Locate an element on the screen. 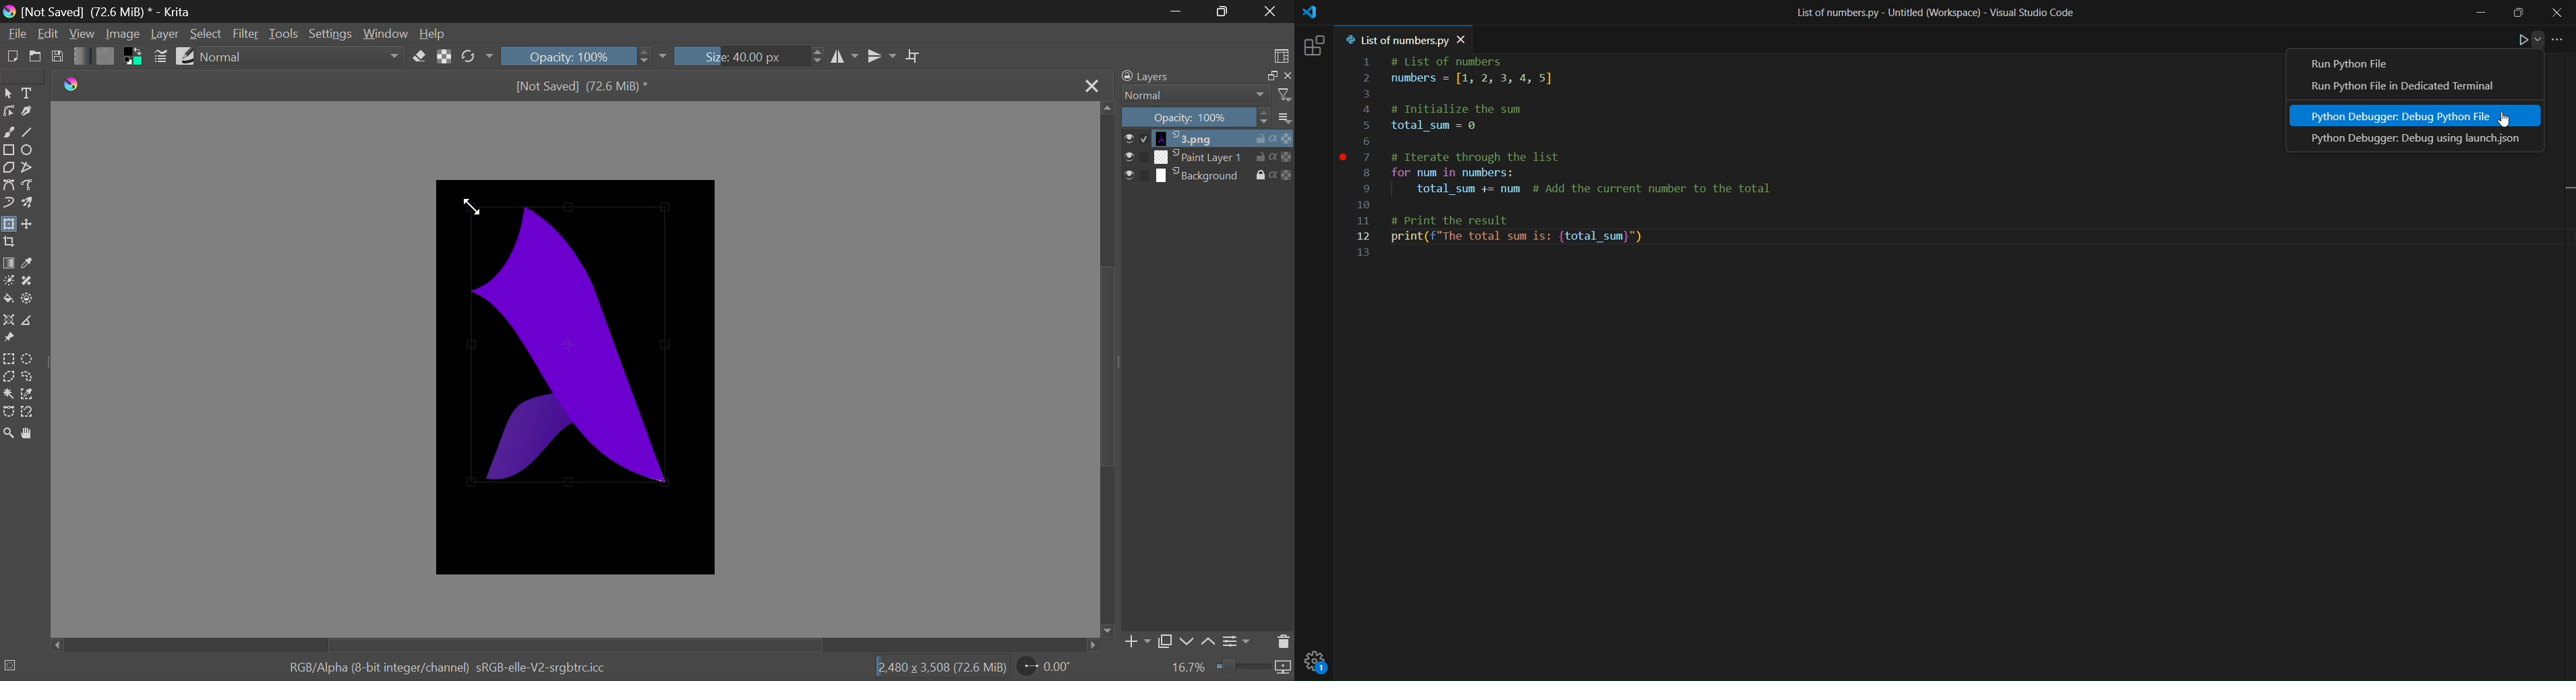 The height and width of the screenshot is (700, 2576). View is located at coordinates (82, 34).